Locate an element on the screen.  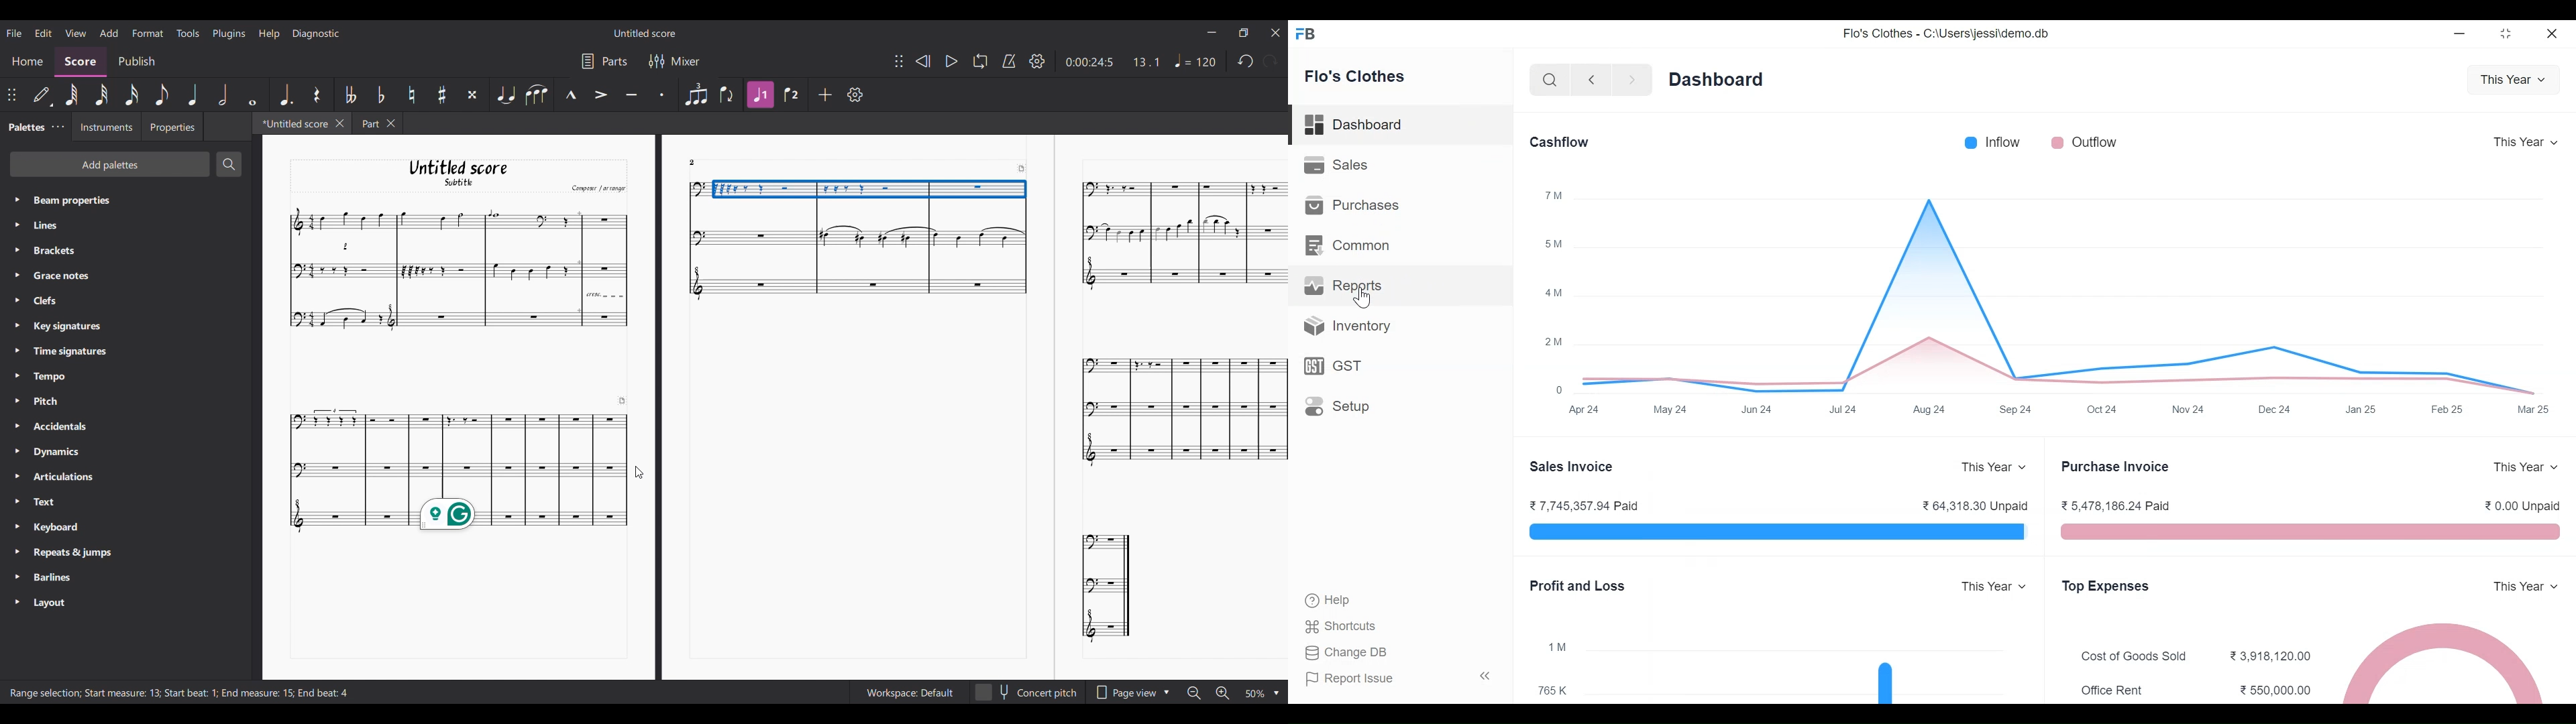
Rewind is located at coordinates (922, 61).